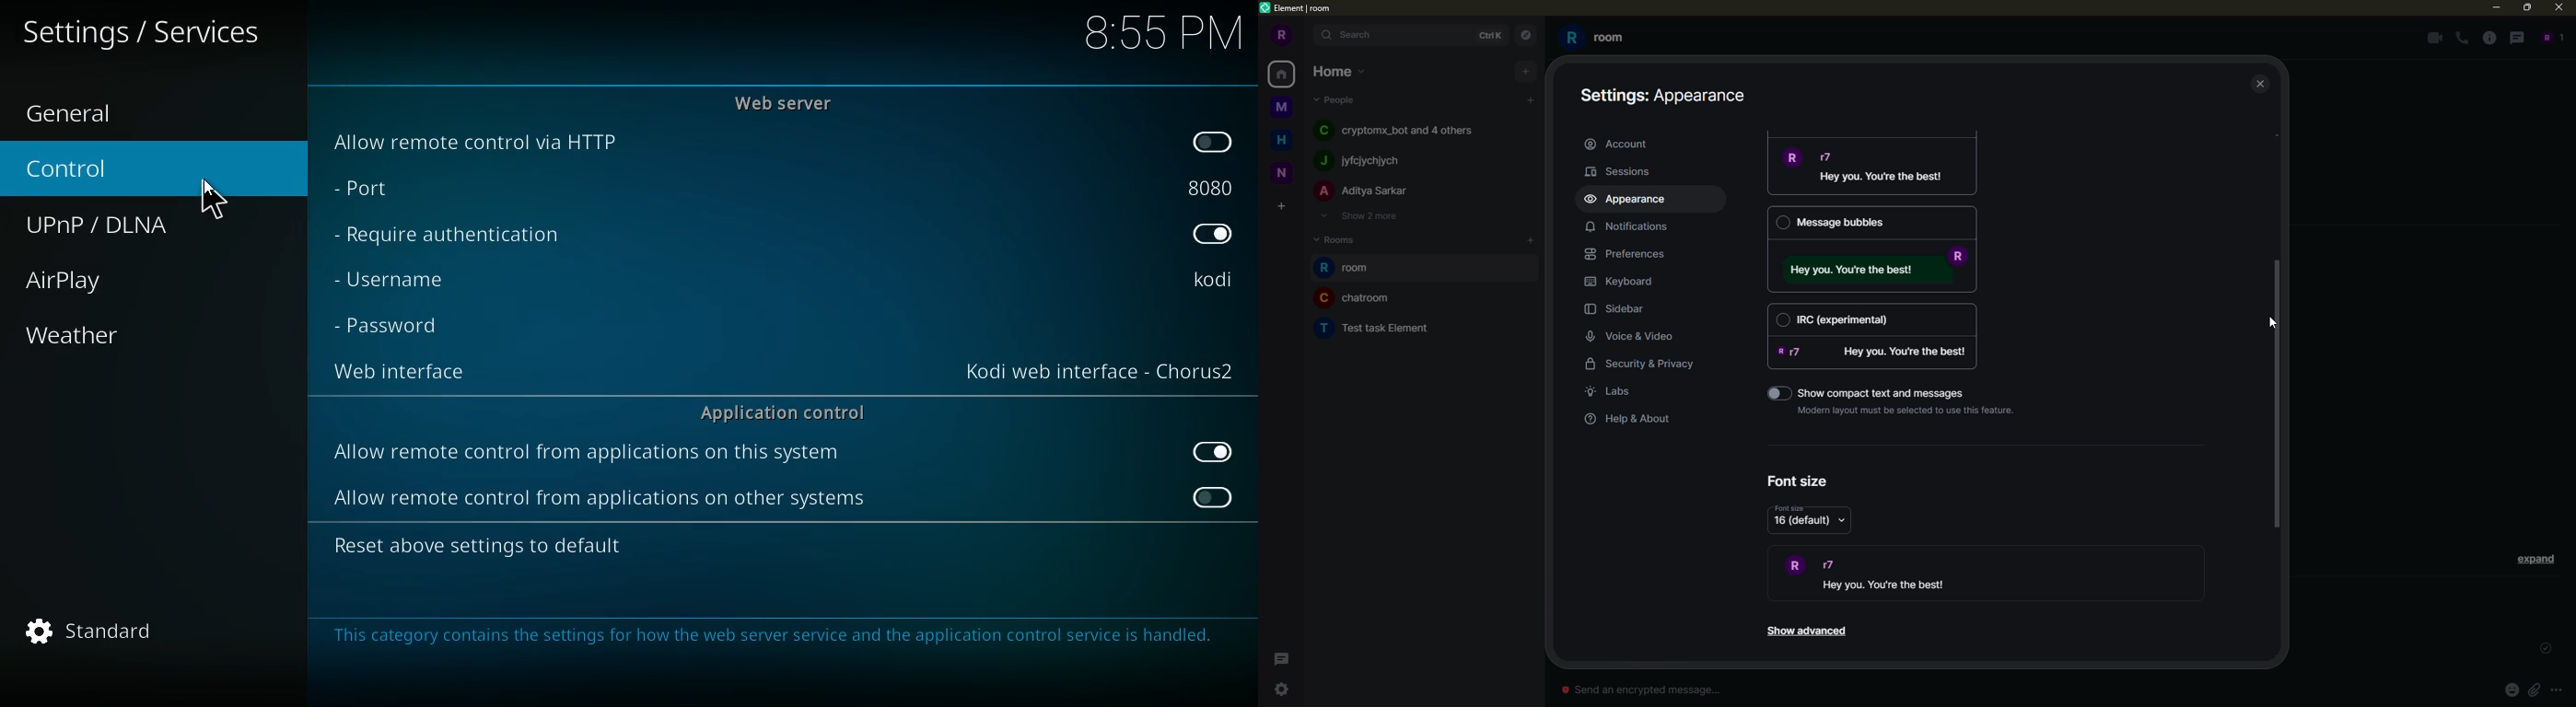 This screenshot has height=728, width=2576. What do you see at coordinates (1525, 36) in the screenshot?
I see `navigator` at bounding box center [1525, 36].